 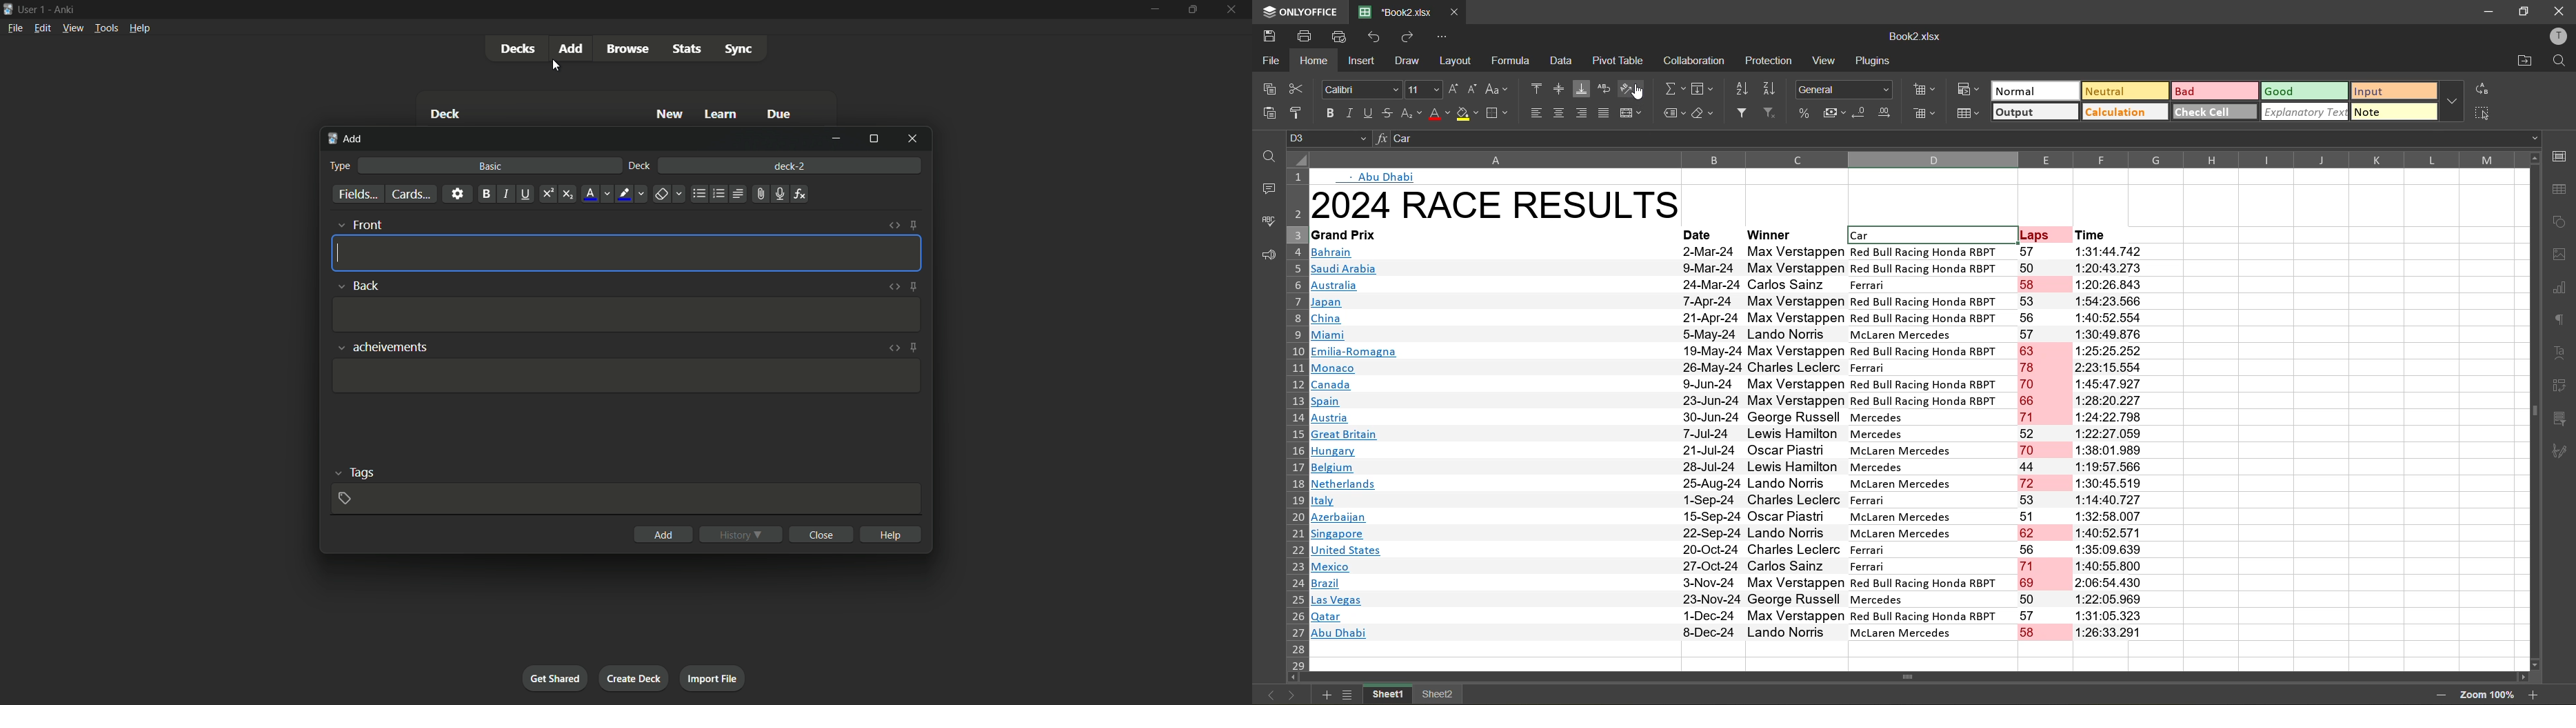 I want to click on replace, so click(x=2486, y=88).